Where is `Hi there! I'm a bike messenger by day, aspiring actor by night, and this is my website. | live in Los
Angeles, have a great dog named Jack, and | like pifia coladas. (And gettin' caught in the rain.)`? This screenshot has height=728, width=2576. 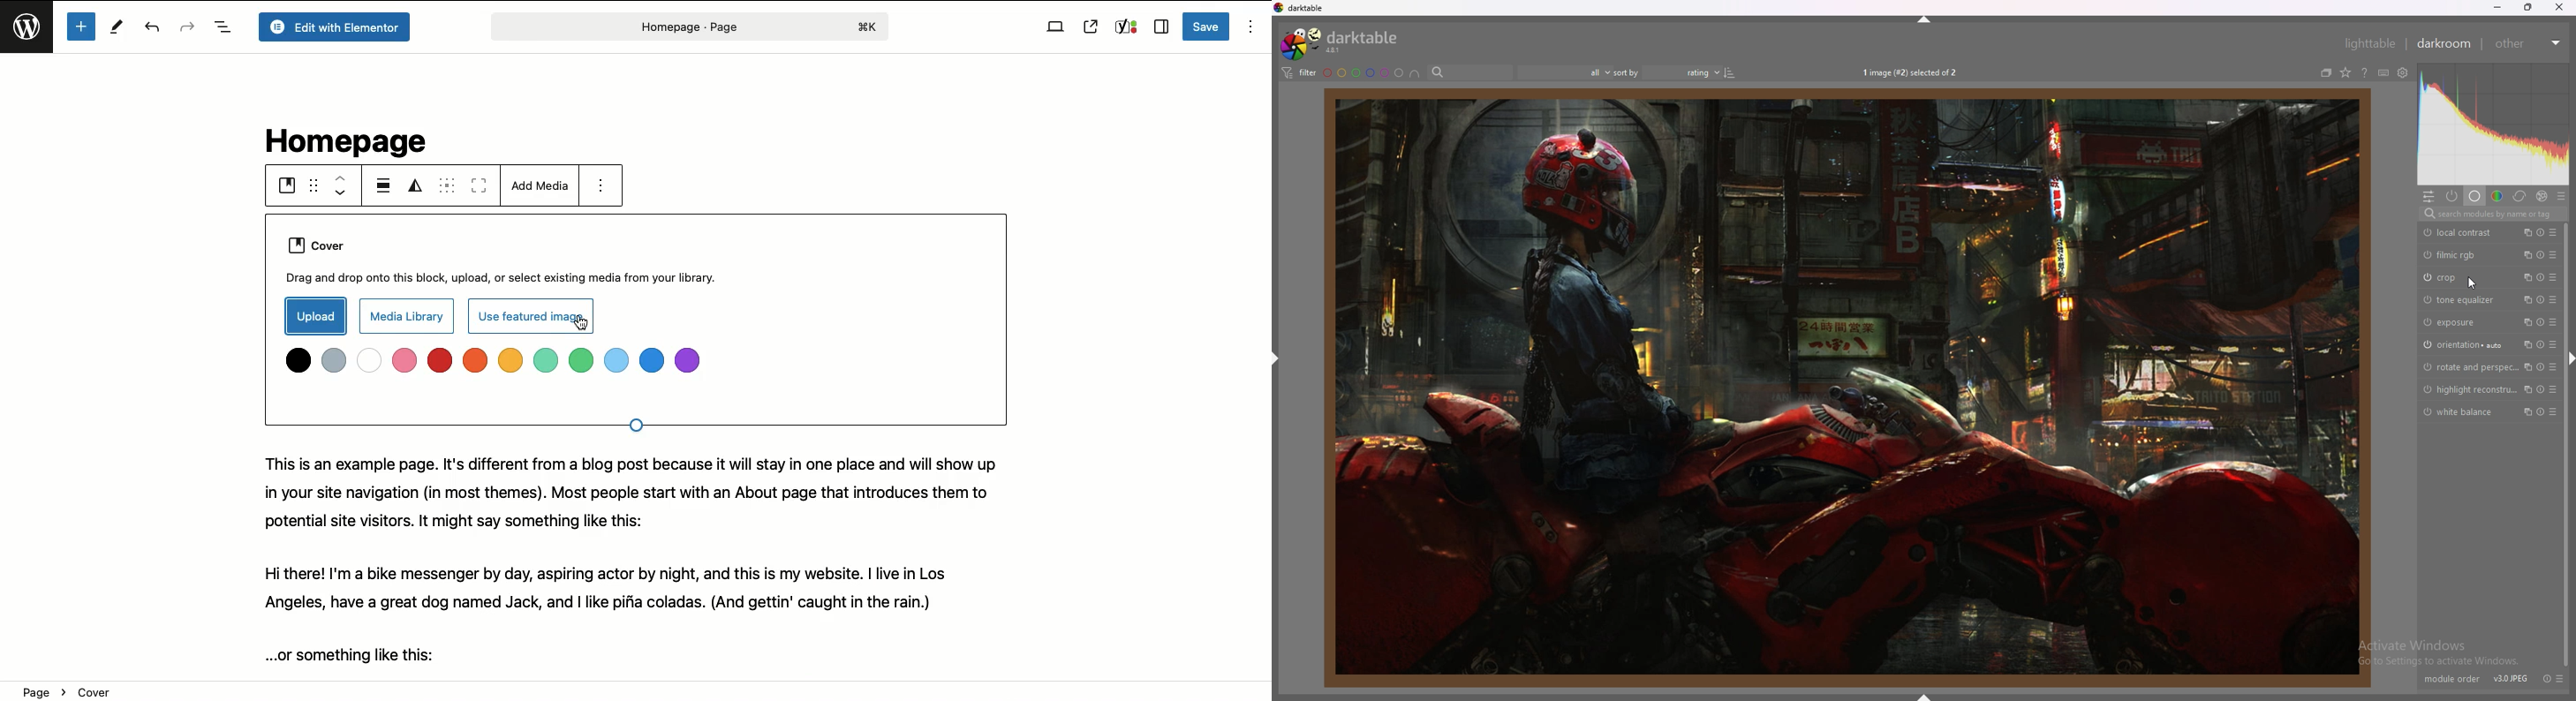
Hi there! I'm a bike messenger by day, aspiring actor by night, and this is my website. | live in Los
Angeles, have a great dog named Jack, and | like pifia coladas. (And gettin' caught in the rain.) is located at coordinates (587, 590).